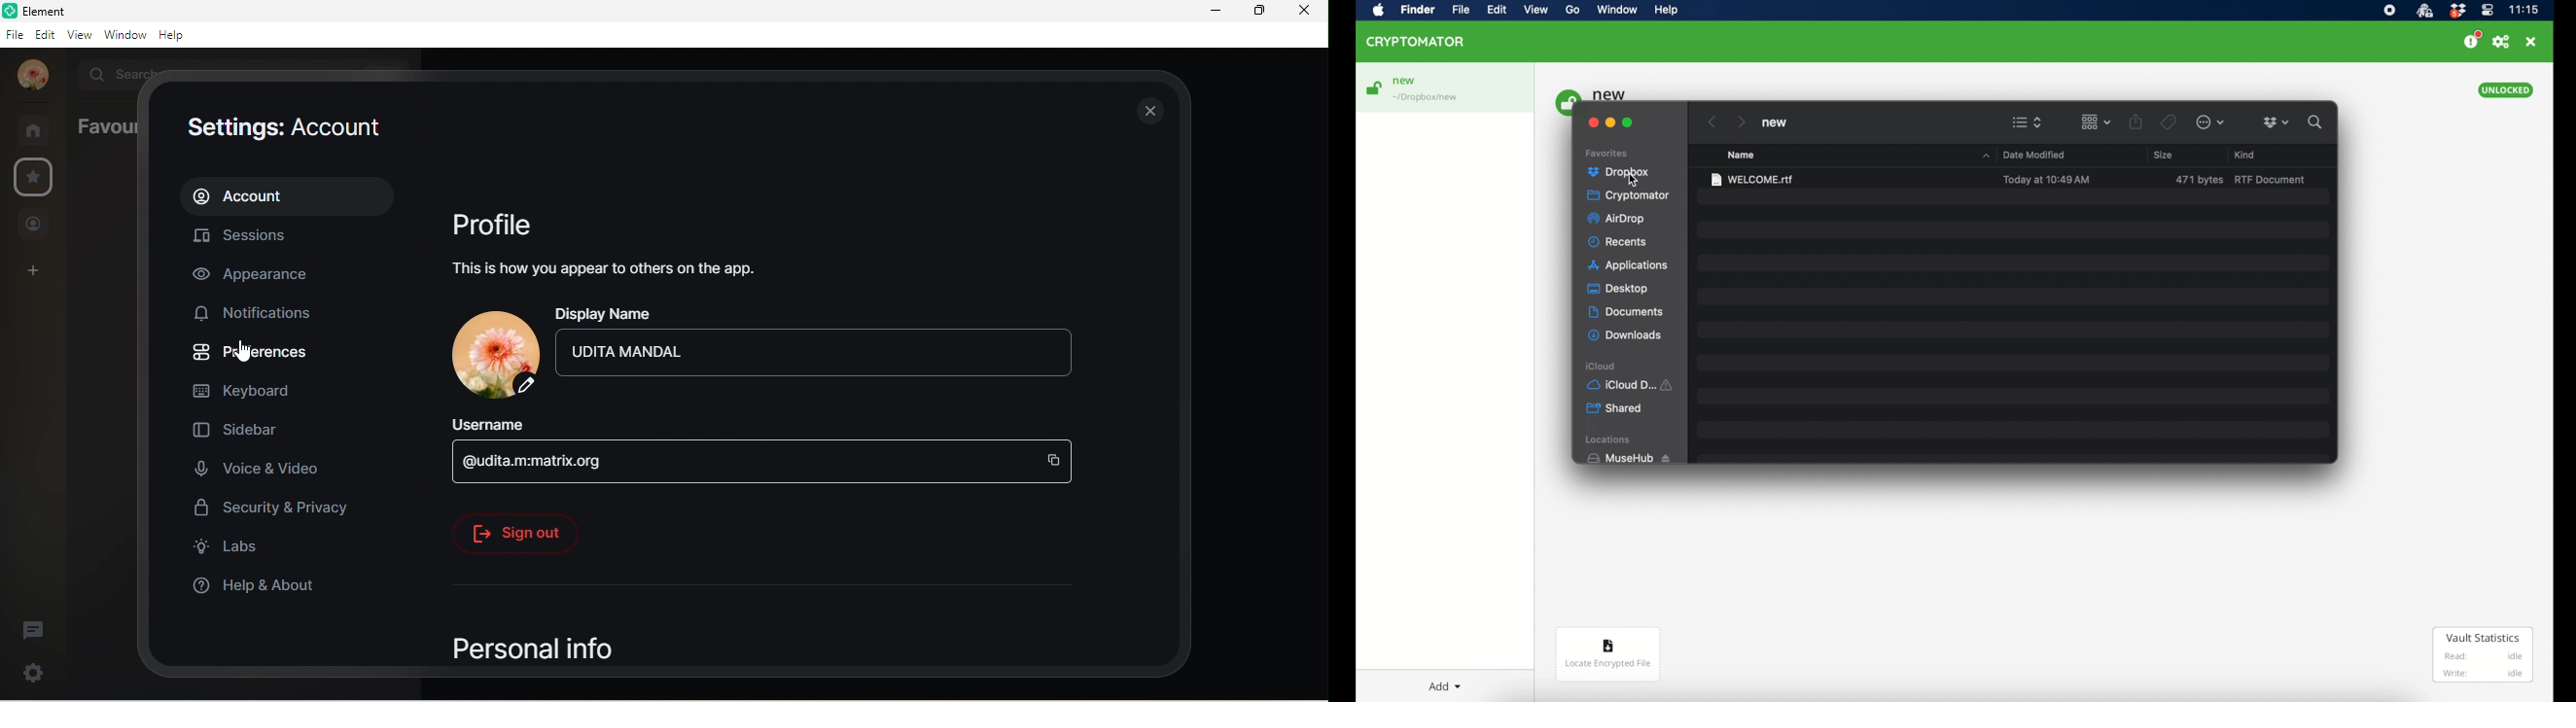  I want to click on udita mandal, so click(677, 352).